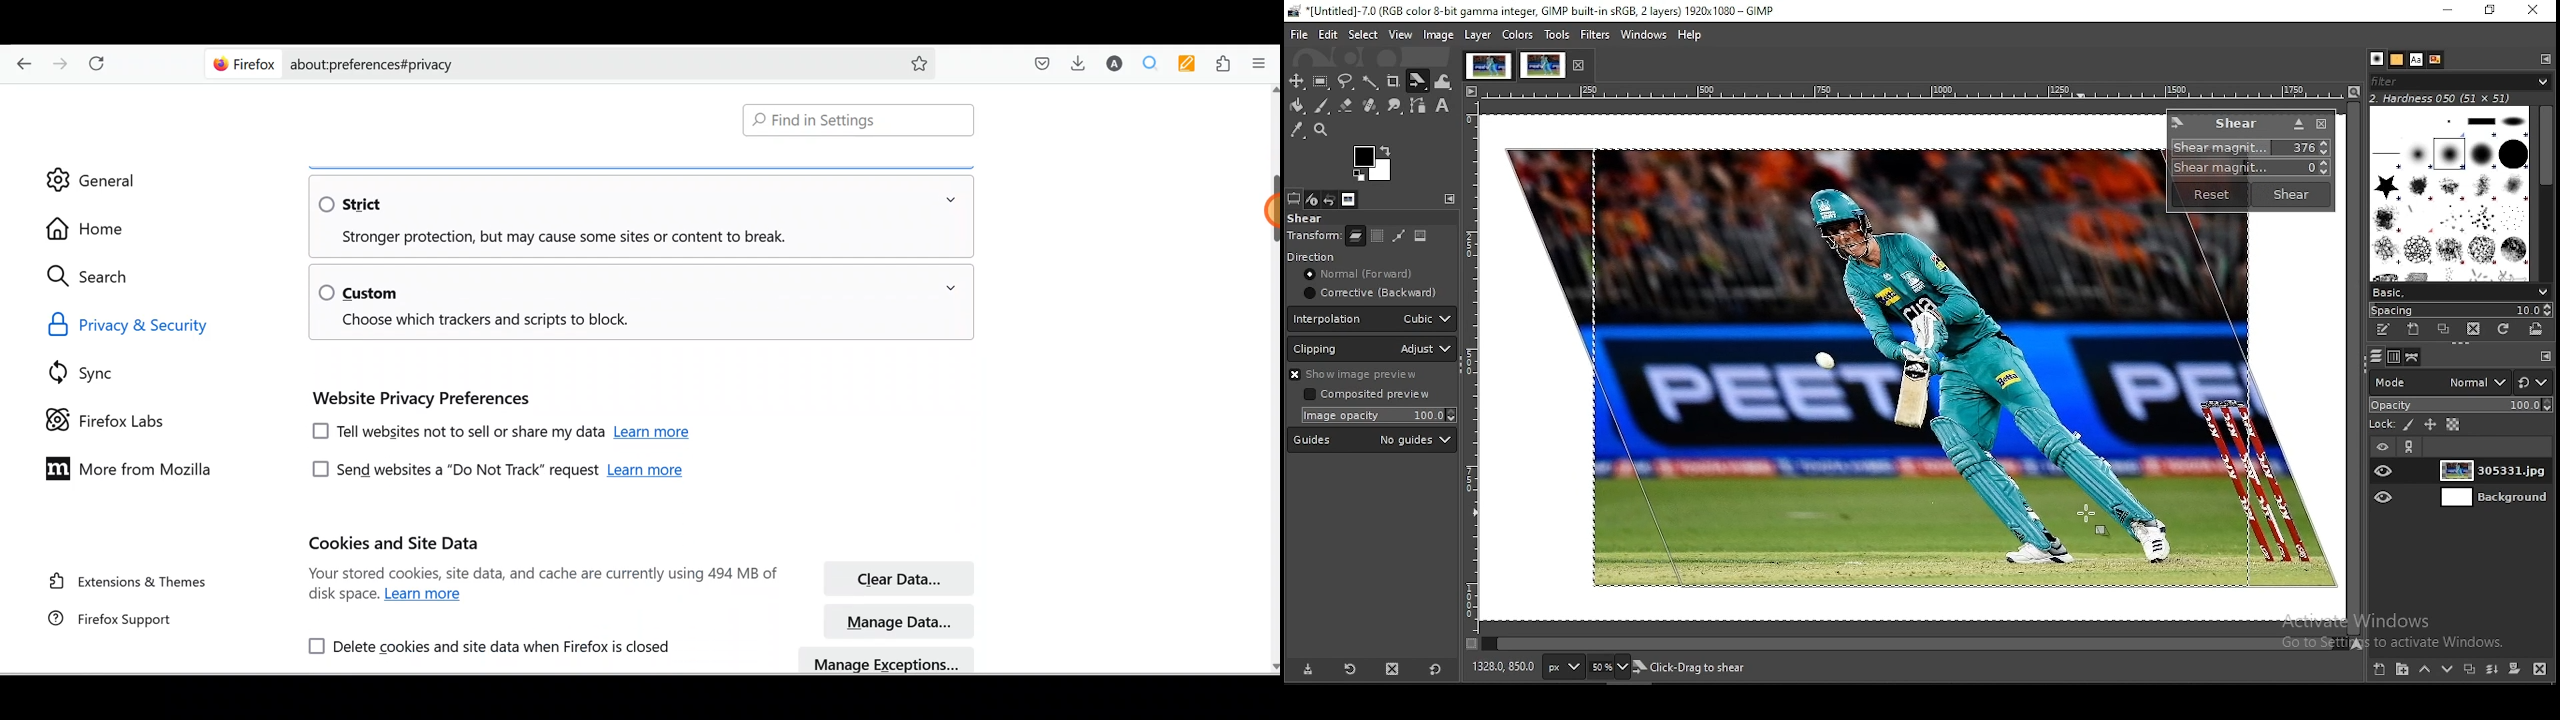  I want to click on Strict, so click(362, 203).